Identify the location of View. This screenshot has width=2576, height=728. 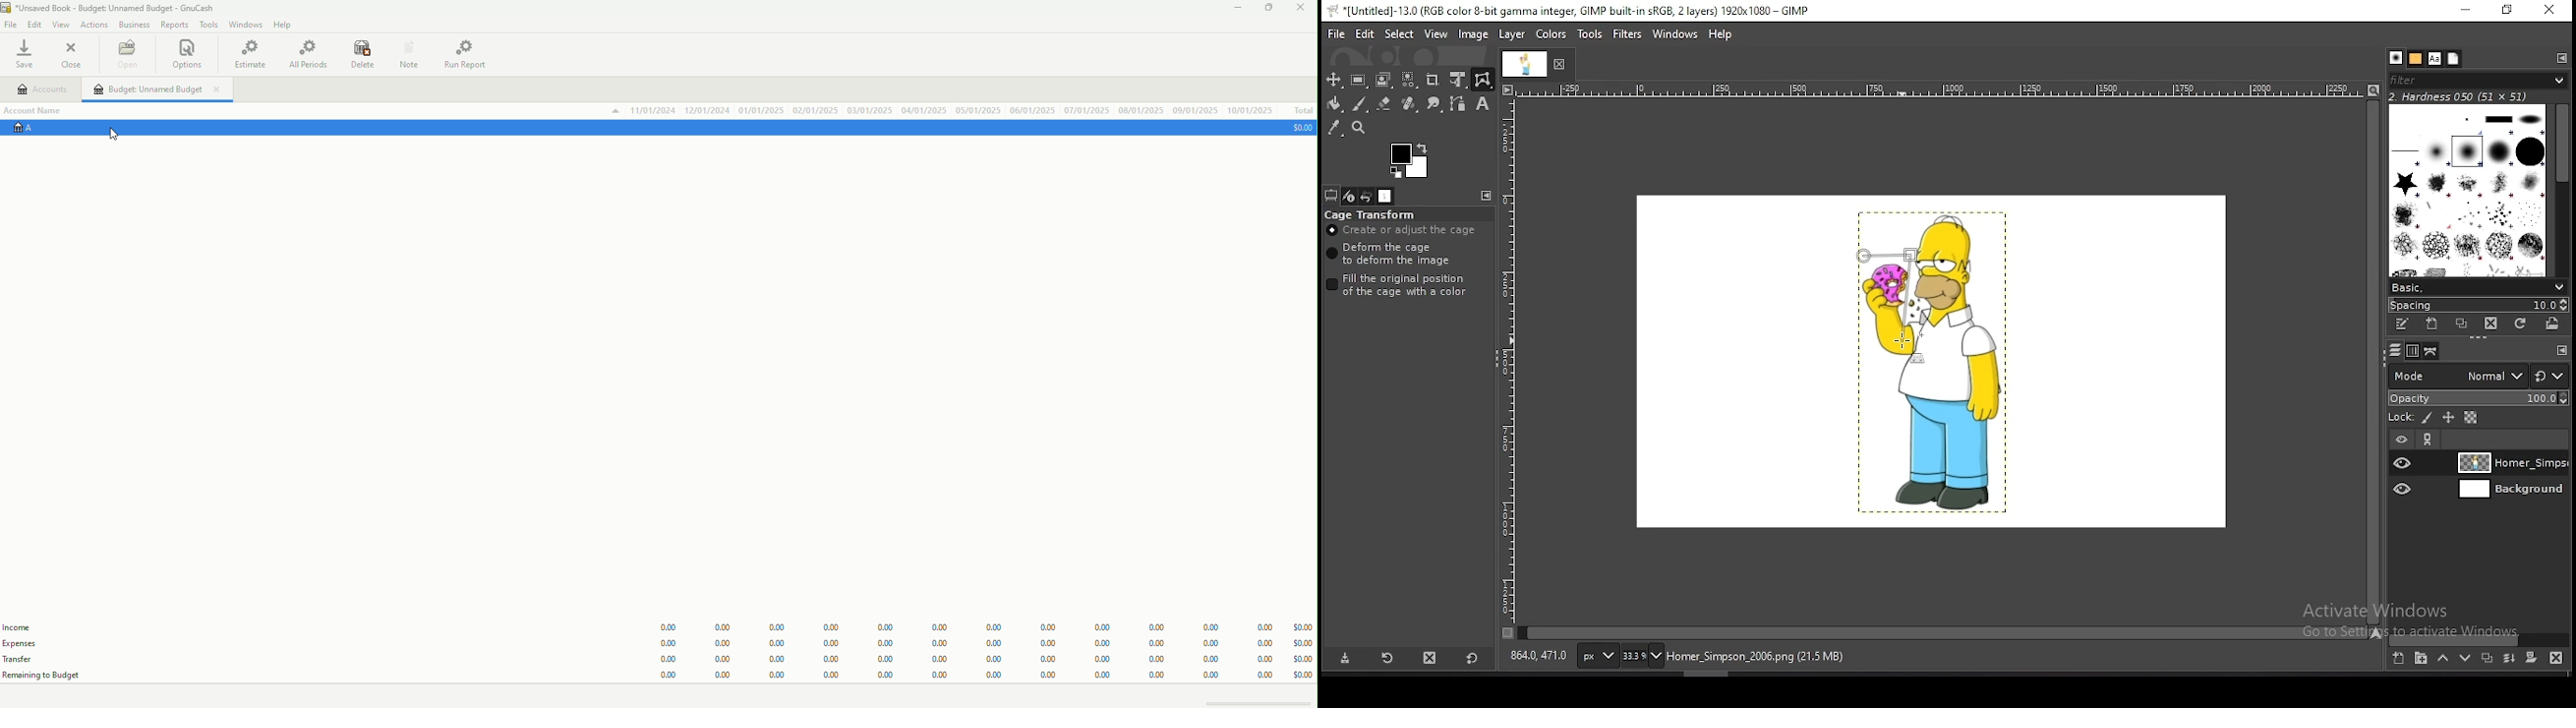
(63, 25).